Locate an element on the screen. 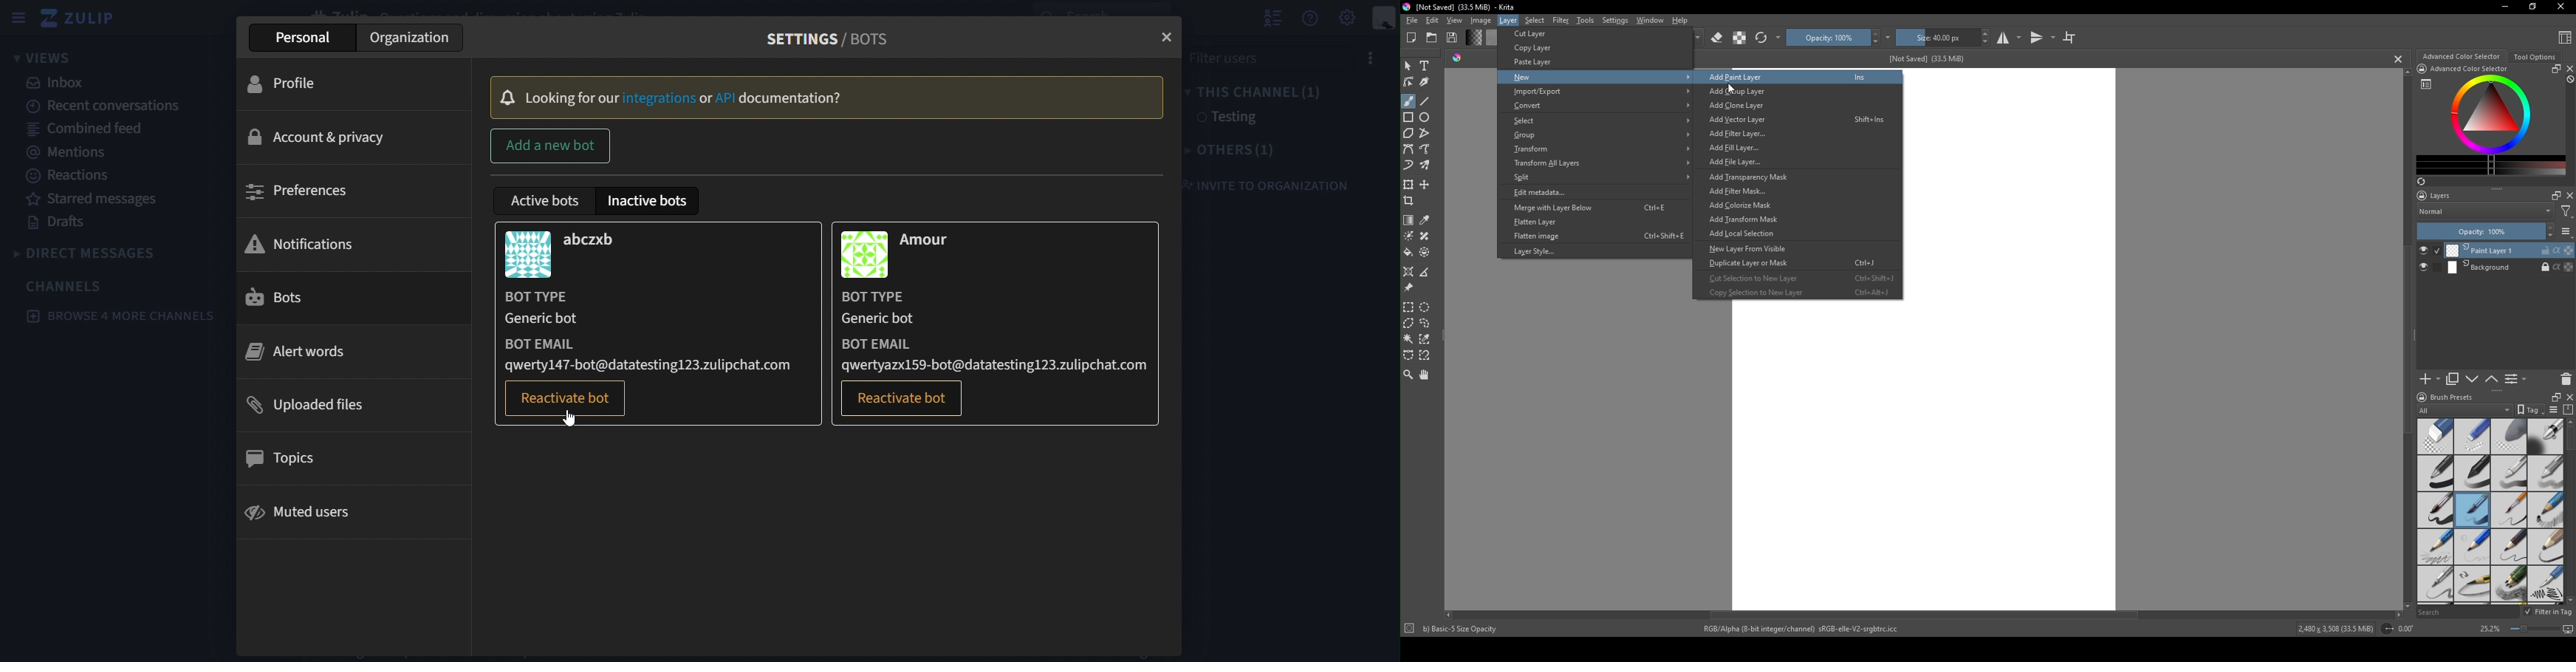 The height and width of the screenshot is (672, 2576). increase is located at coordinates (2550, 227).